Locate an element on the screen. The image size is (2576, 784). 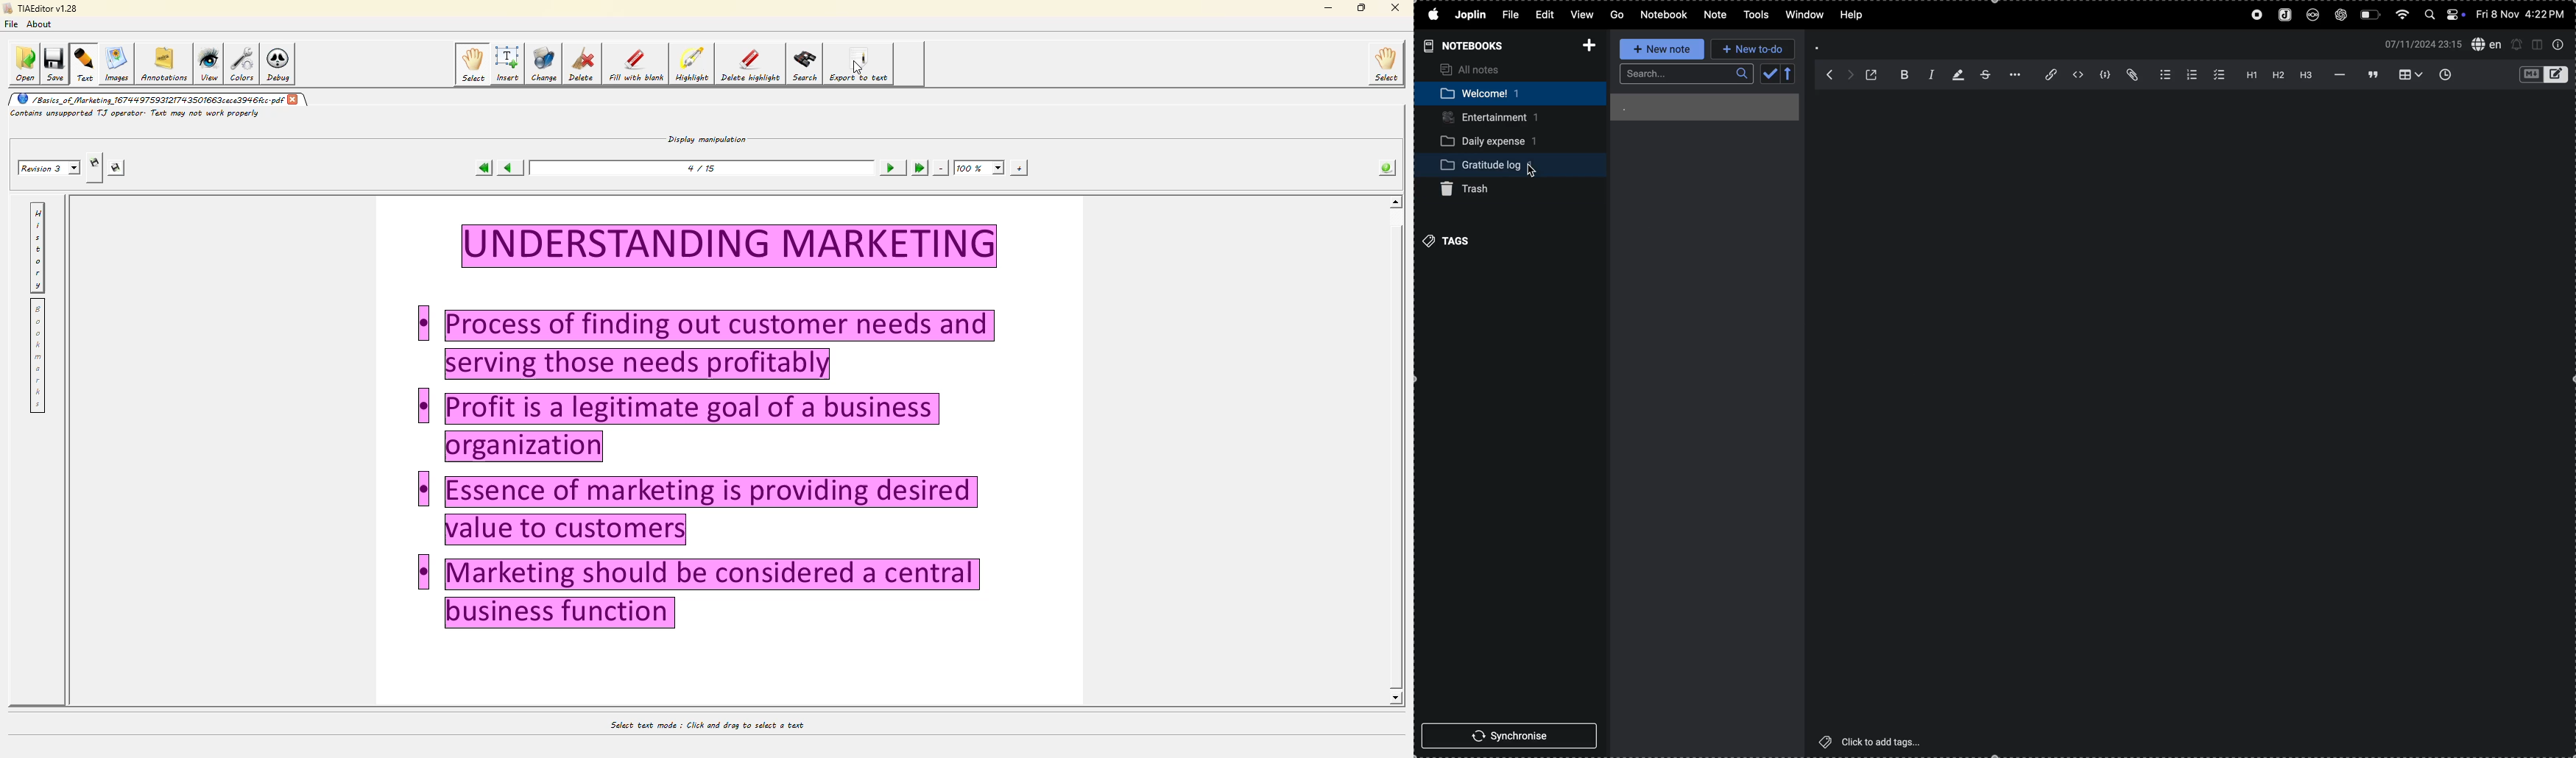
new note is located at coordinates (1661, 49).